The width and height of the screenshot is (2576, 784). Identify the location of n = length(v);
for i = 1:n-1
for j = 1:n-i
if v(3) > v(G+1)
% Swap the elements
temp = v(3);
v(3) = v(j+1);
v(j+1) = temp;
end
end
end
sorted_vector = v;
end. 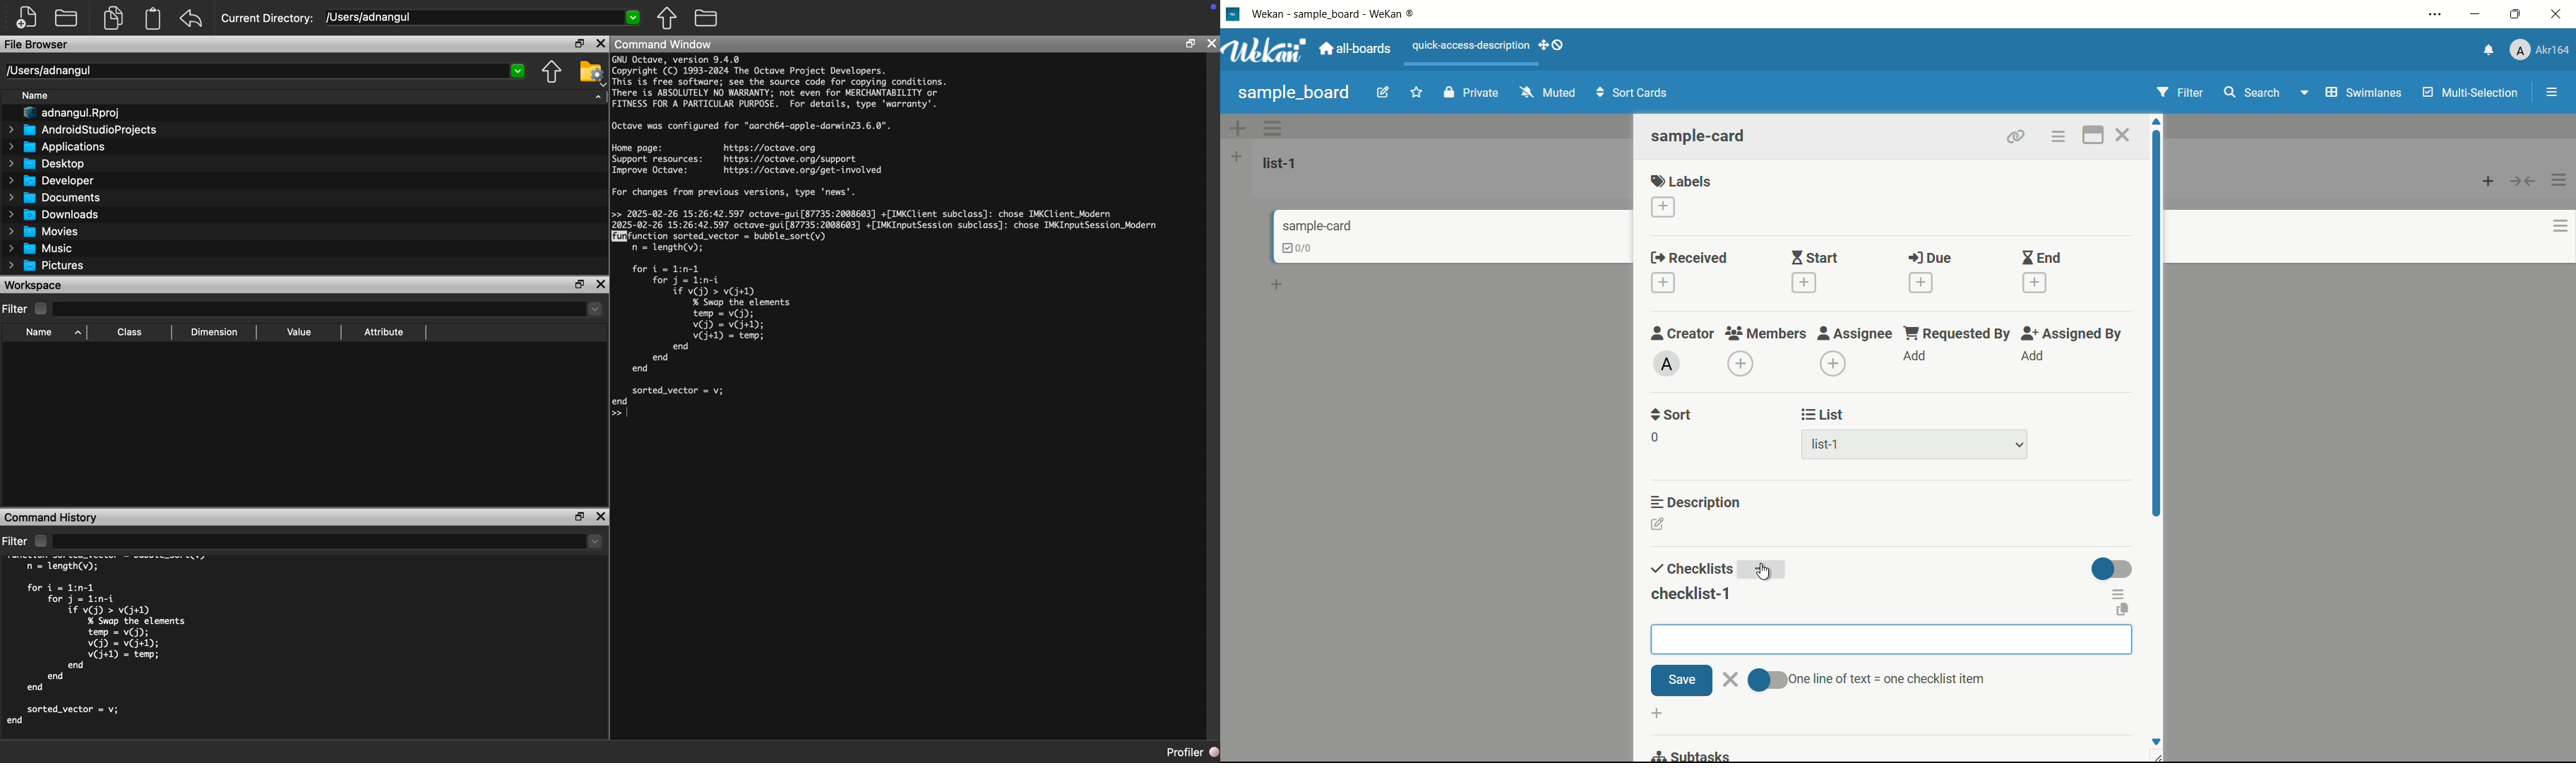
(99, 645).